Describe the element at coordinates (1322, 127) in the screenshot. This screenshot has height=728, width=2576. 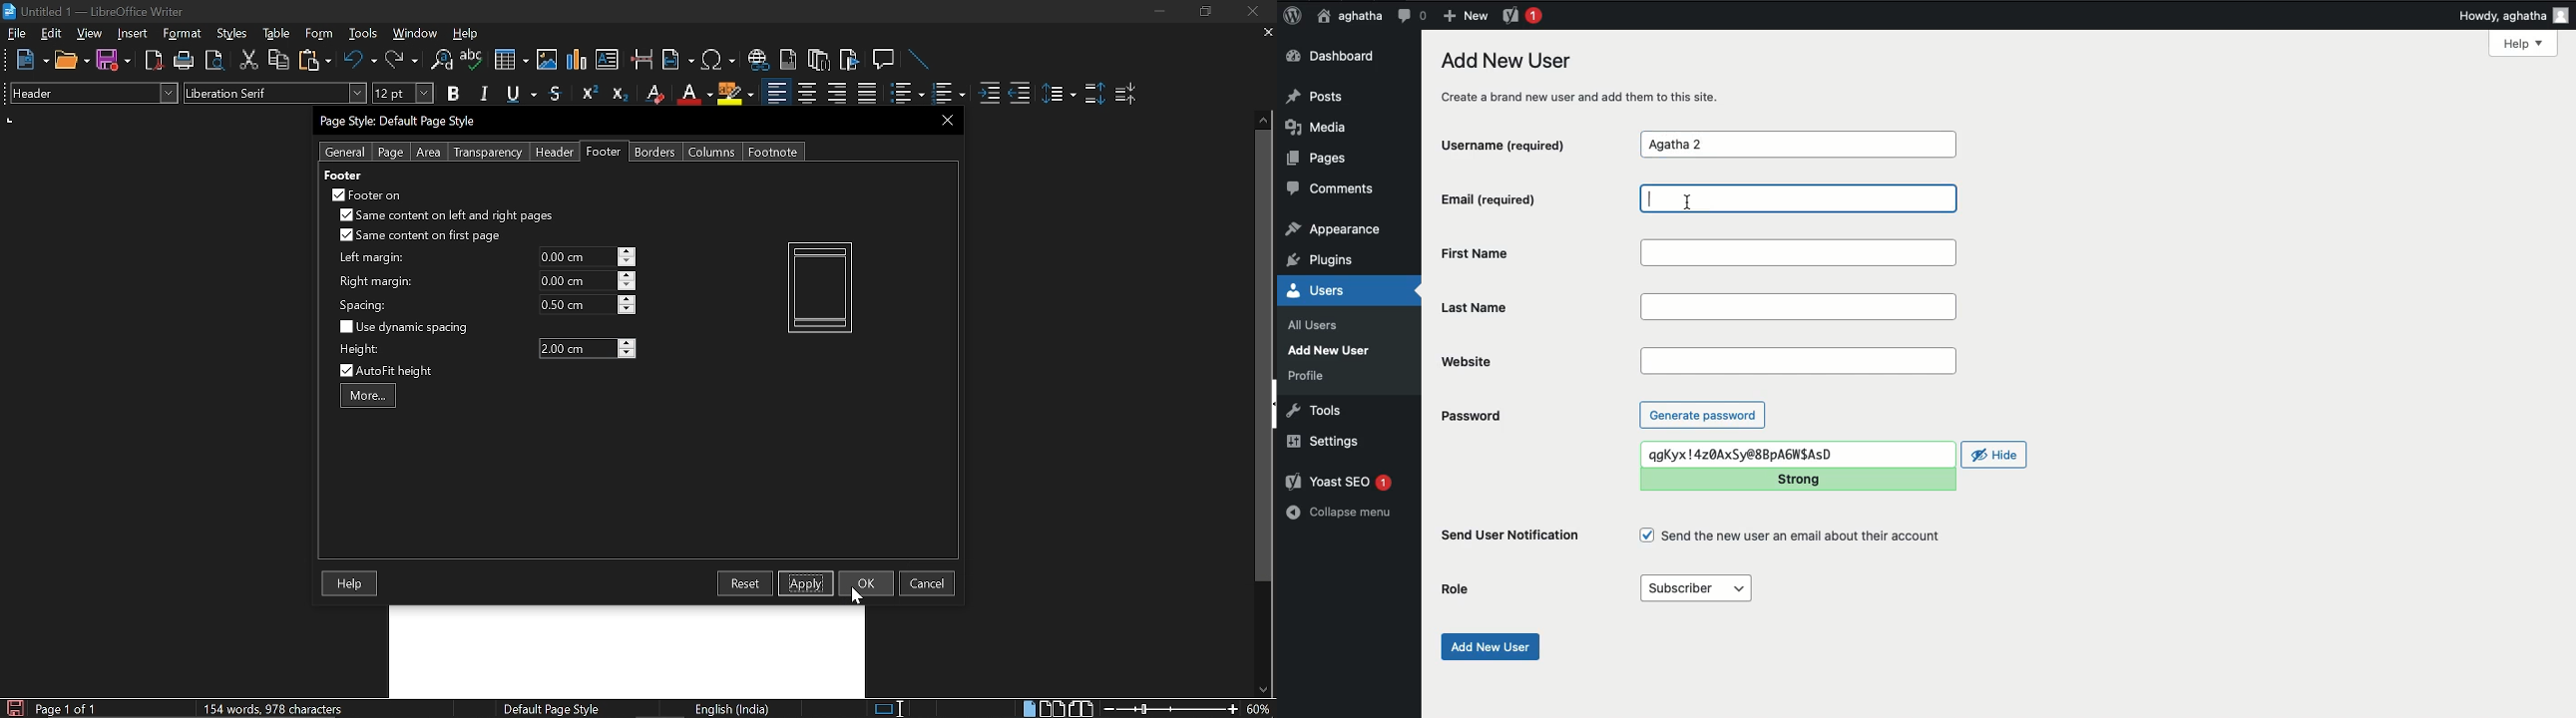
I see `Media` at that location.